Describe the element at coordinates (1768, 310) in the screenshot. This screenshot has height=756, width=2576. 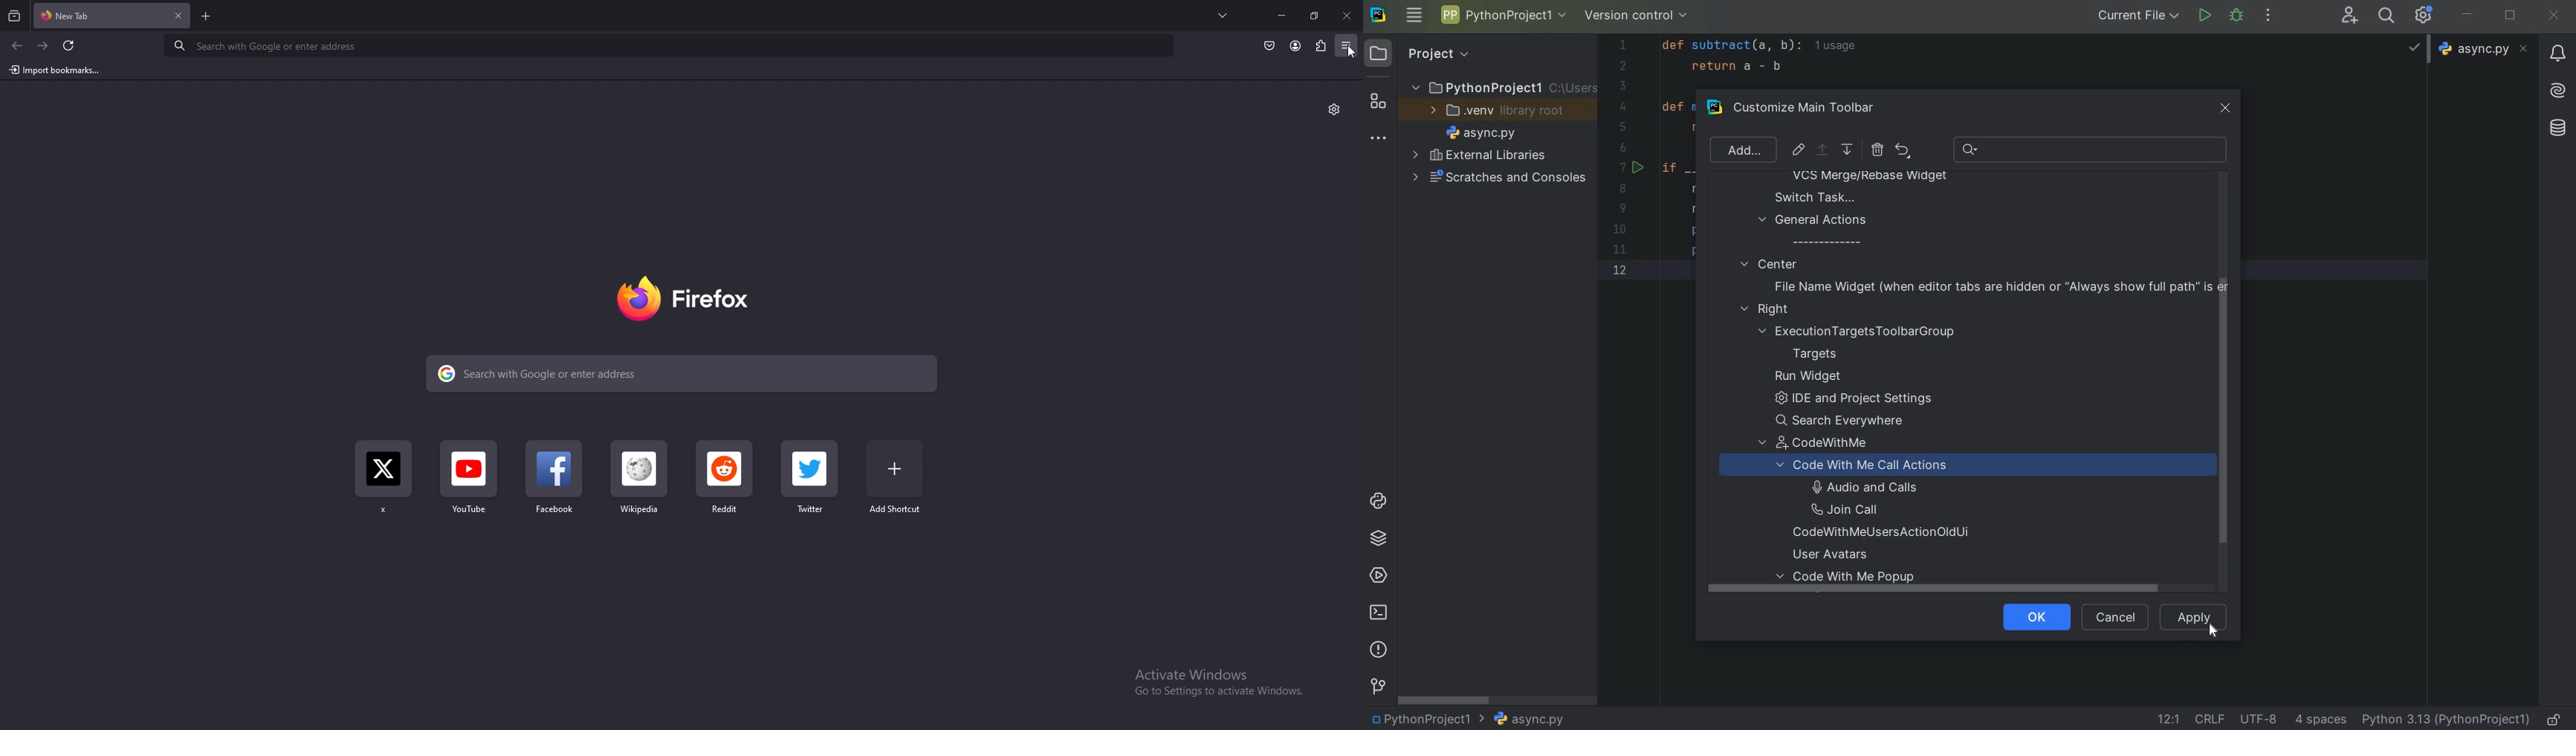
I see `right` at that location.